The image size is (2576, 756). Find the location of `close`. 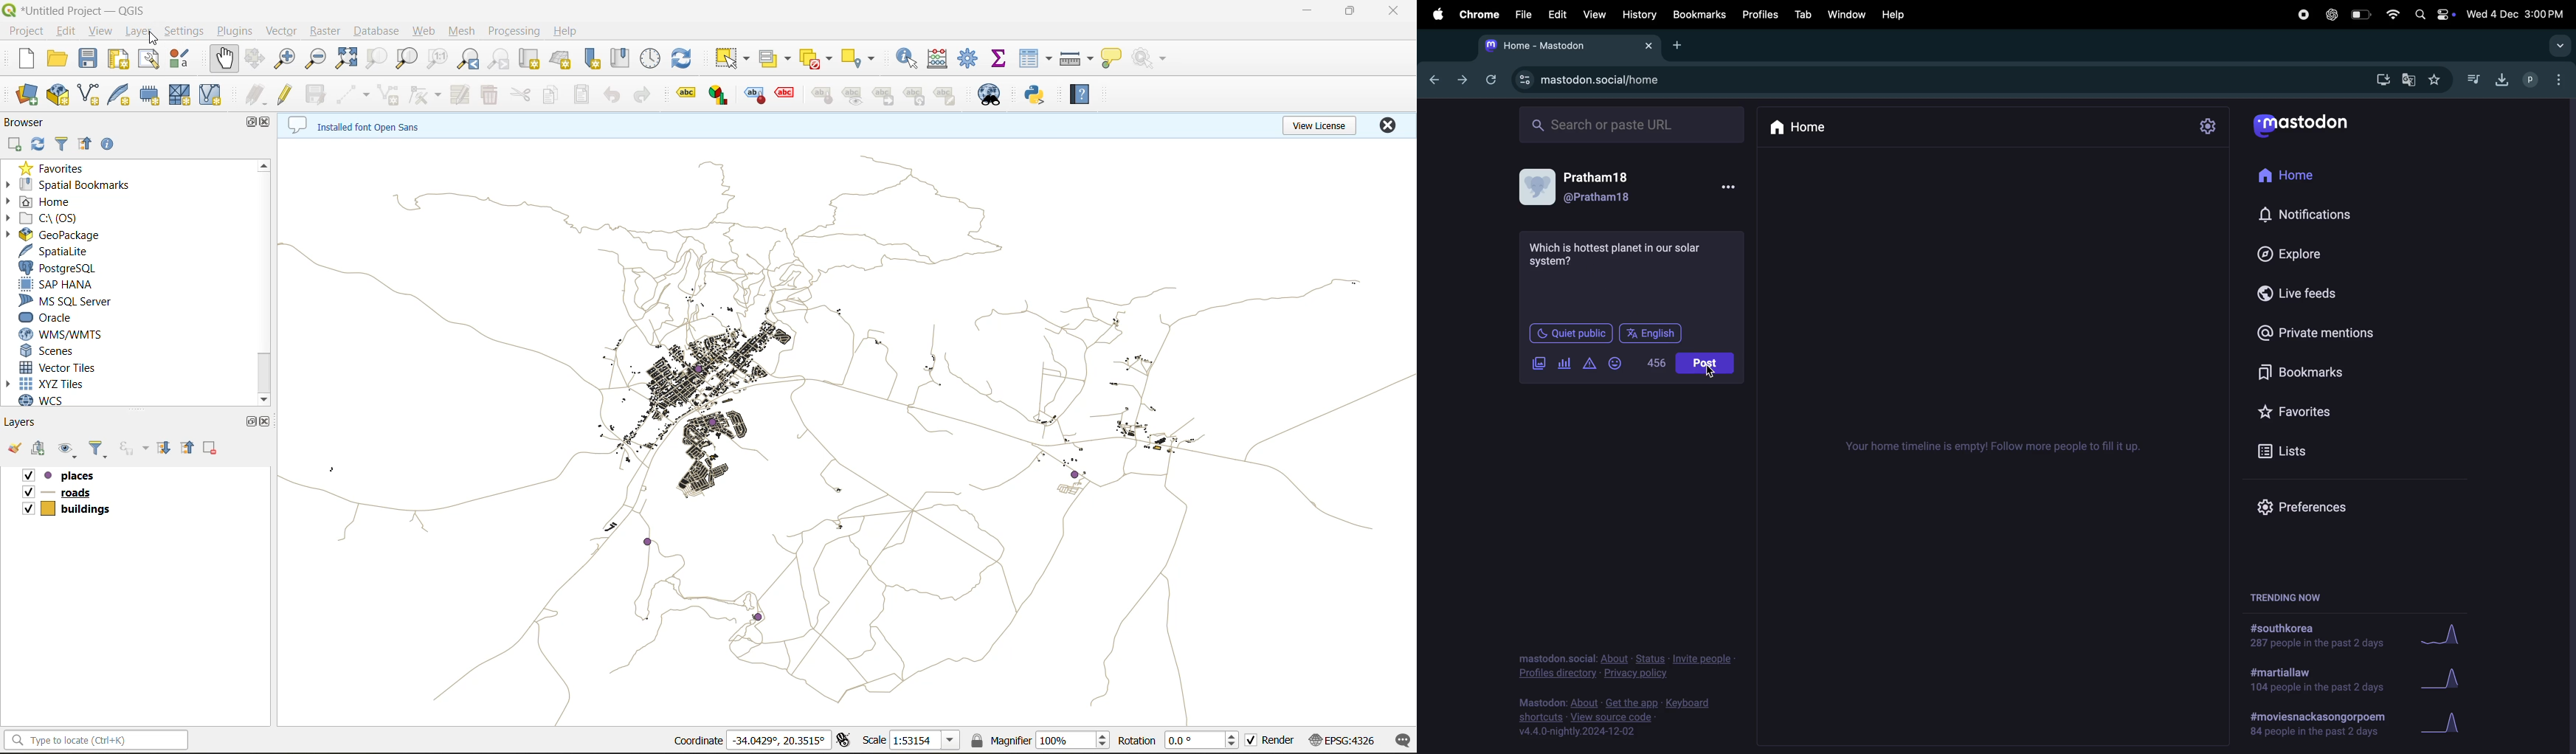

close is located at coordinates (268, 420).